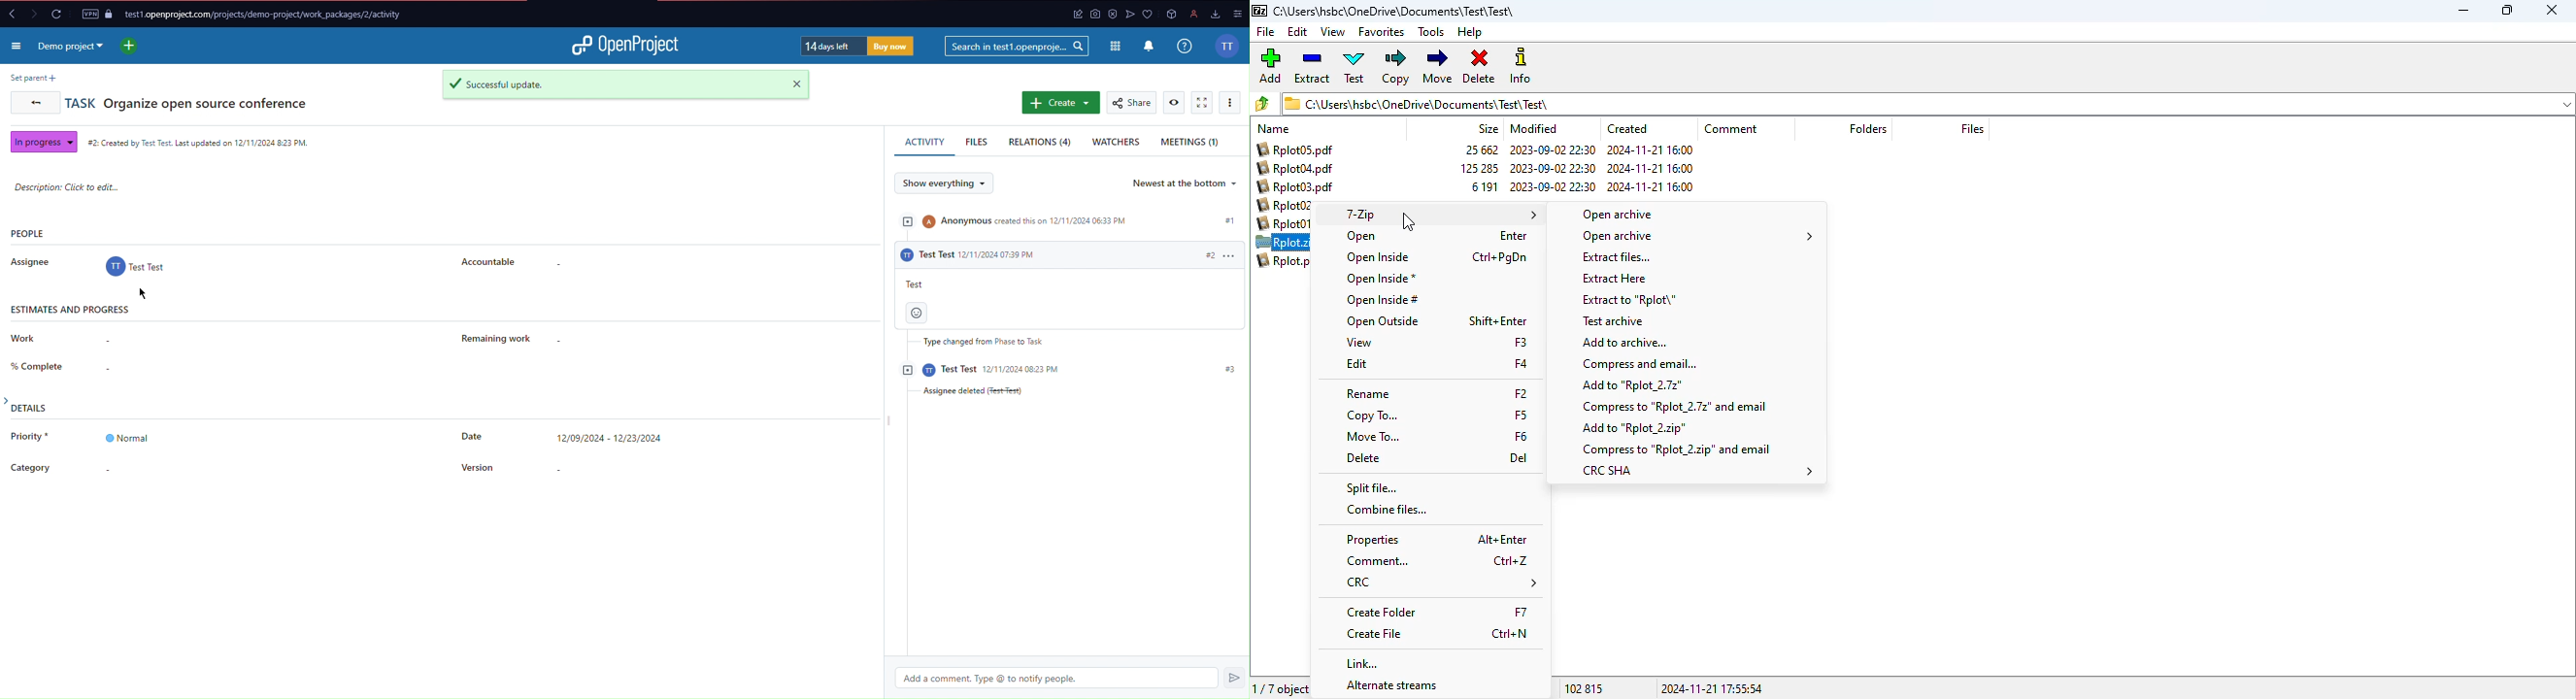 This screenshot has width=2576, height=700. Describe the element at coordinates (1357, 343) in the screenshot. I see `view` at that location.